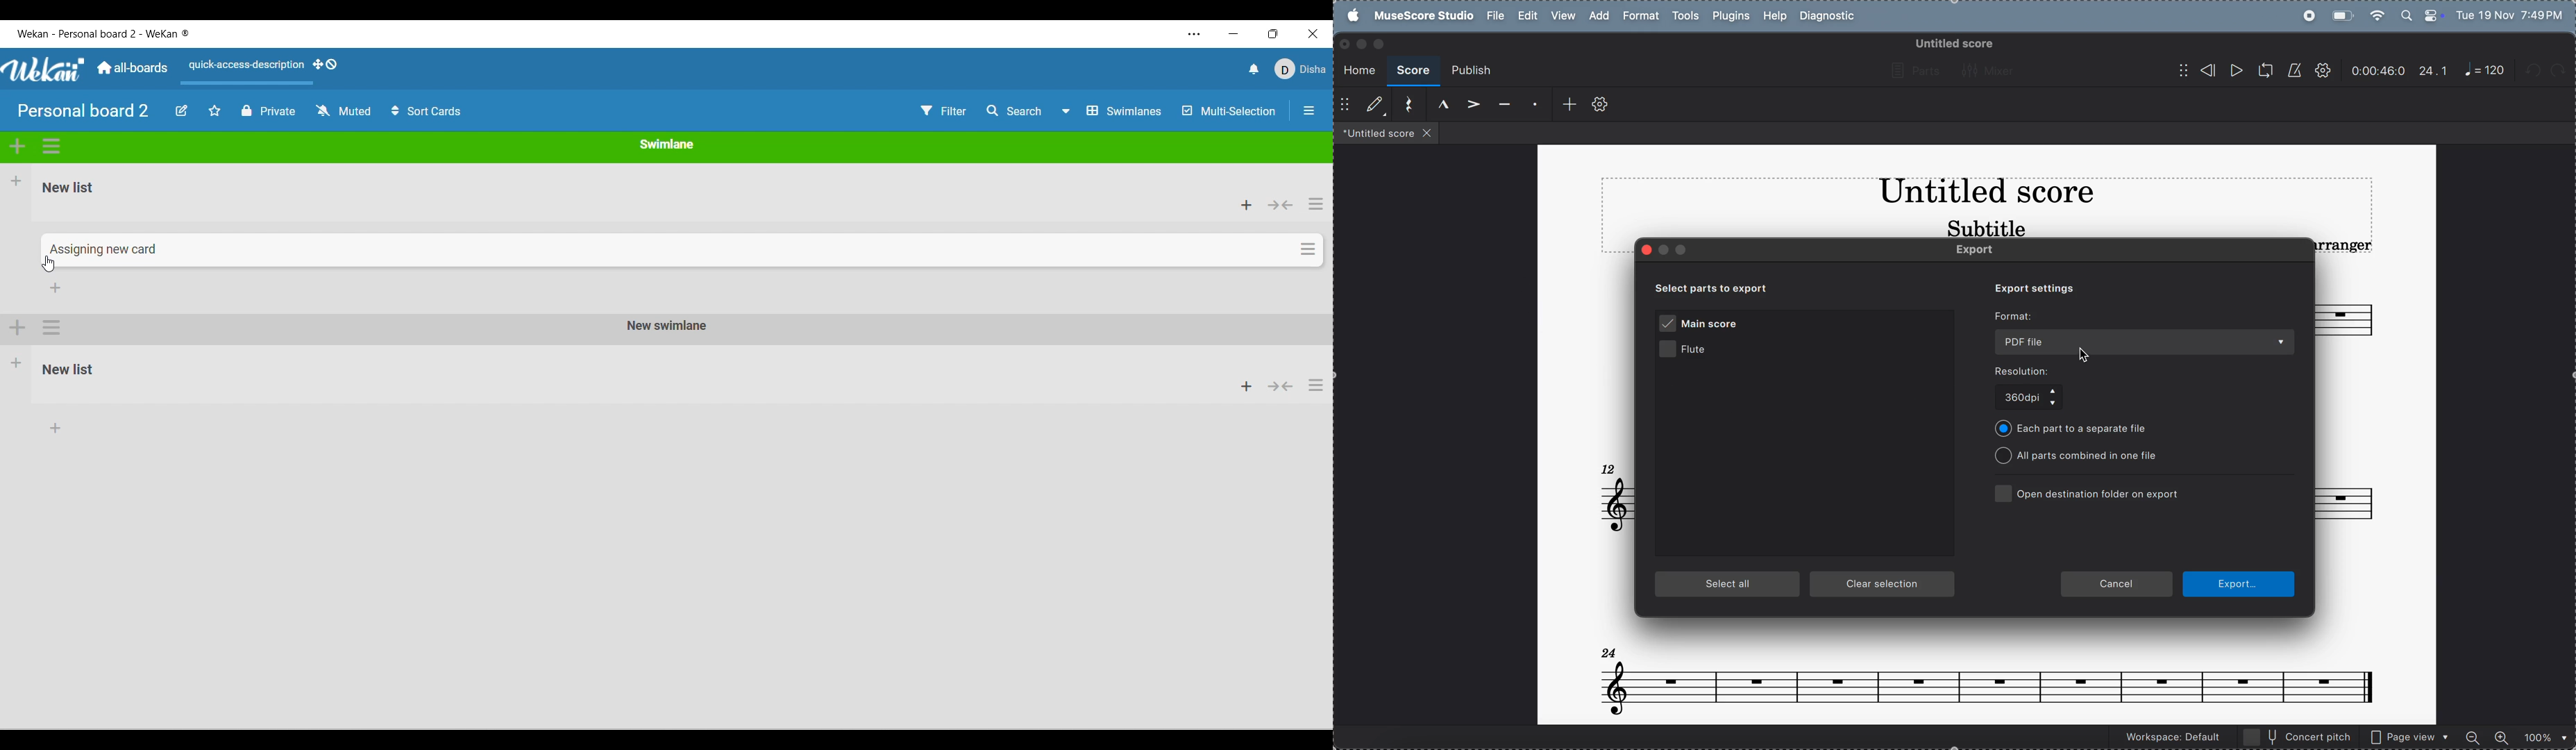 Image resolution: width=2576 pixels, height=756 pixels. I want to click on metronnome, so click(2293, 70).